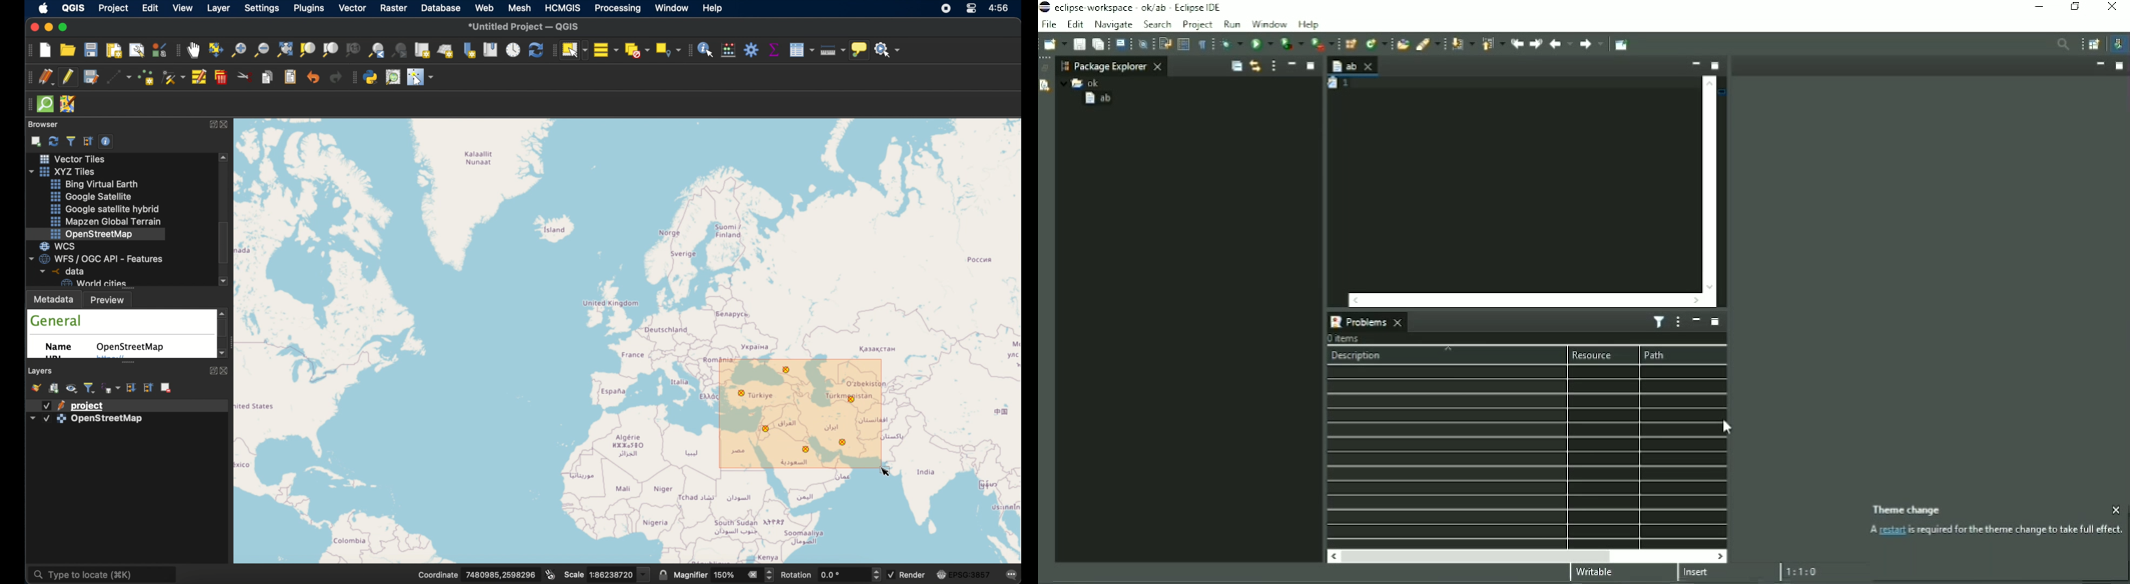  Describe the element at coordinates (1716, 66) in the screenshot. I see `Maximize` at that location.